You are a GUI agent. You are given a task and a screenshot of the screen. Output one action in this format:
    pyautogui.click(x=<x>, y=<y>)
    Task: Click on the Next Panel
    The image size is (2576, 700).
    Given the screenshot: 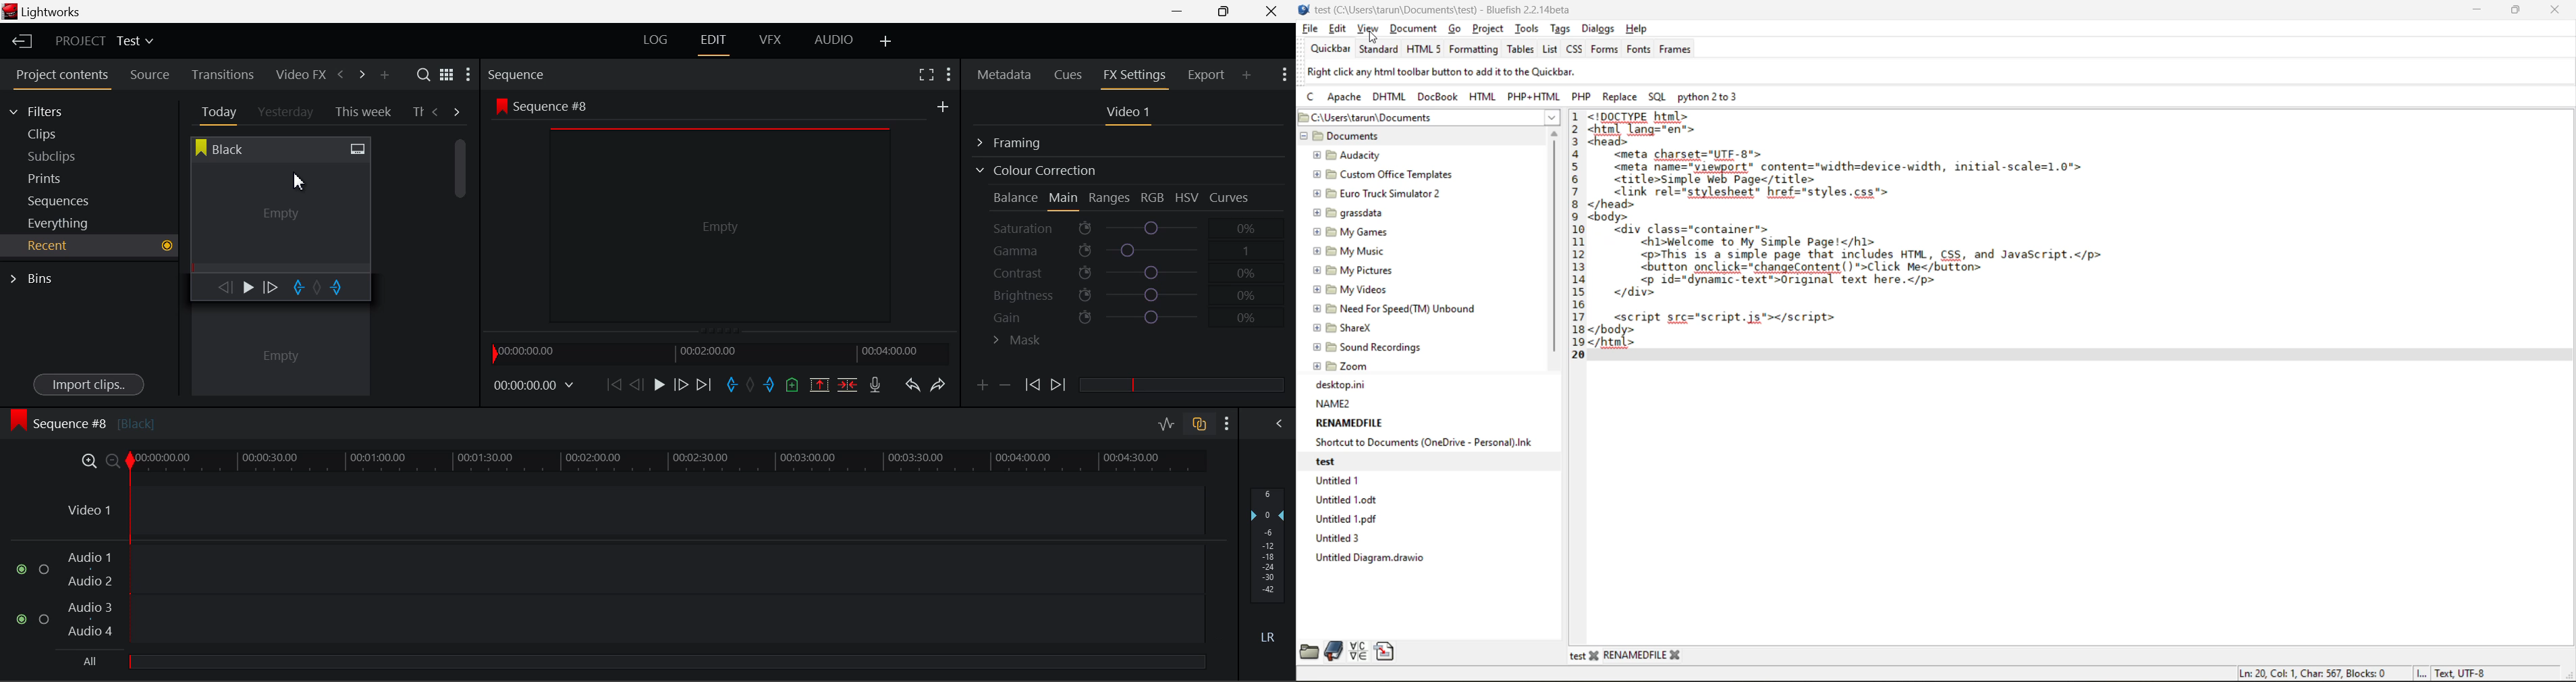 What is the action you would take?
    pyautogui.click(x=360, y=74)
    